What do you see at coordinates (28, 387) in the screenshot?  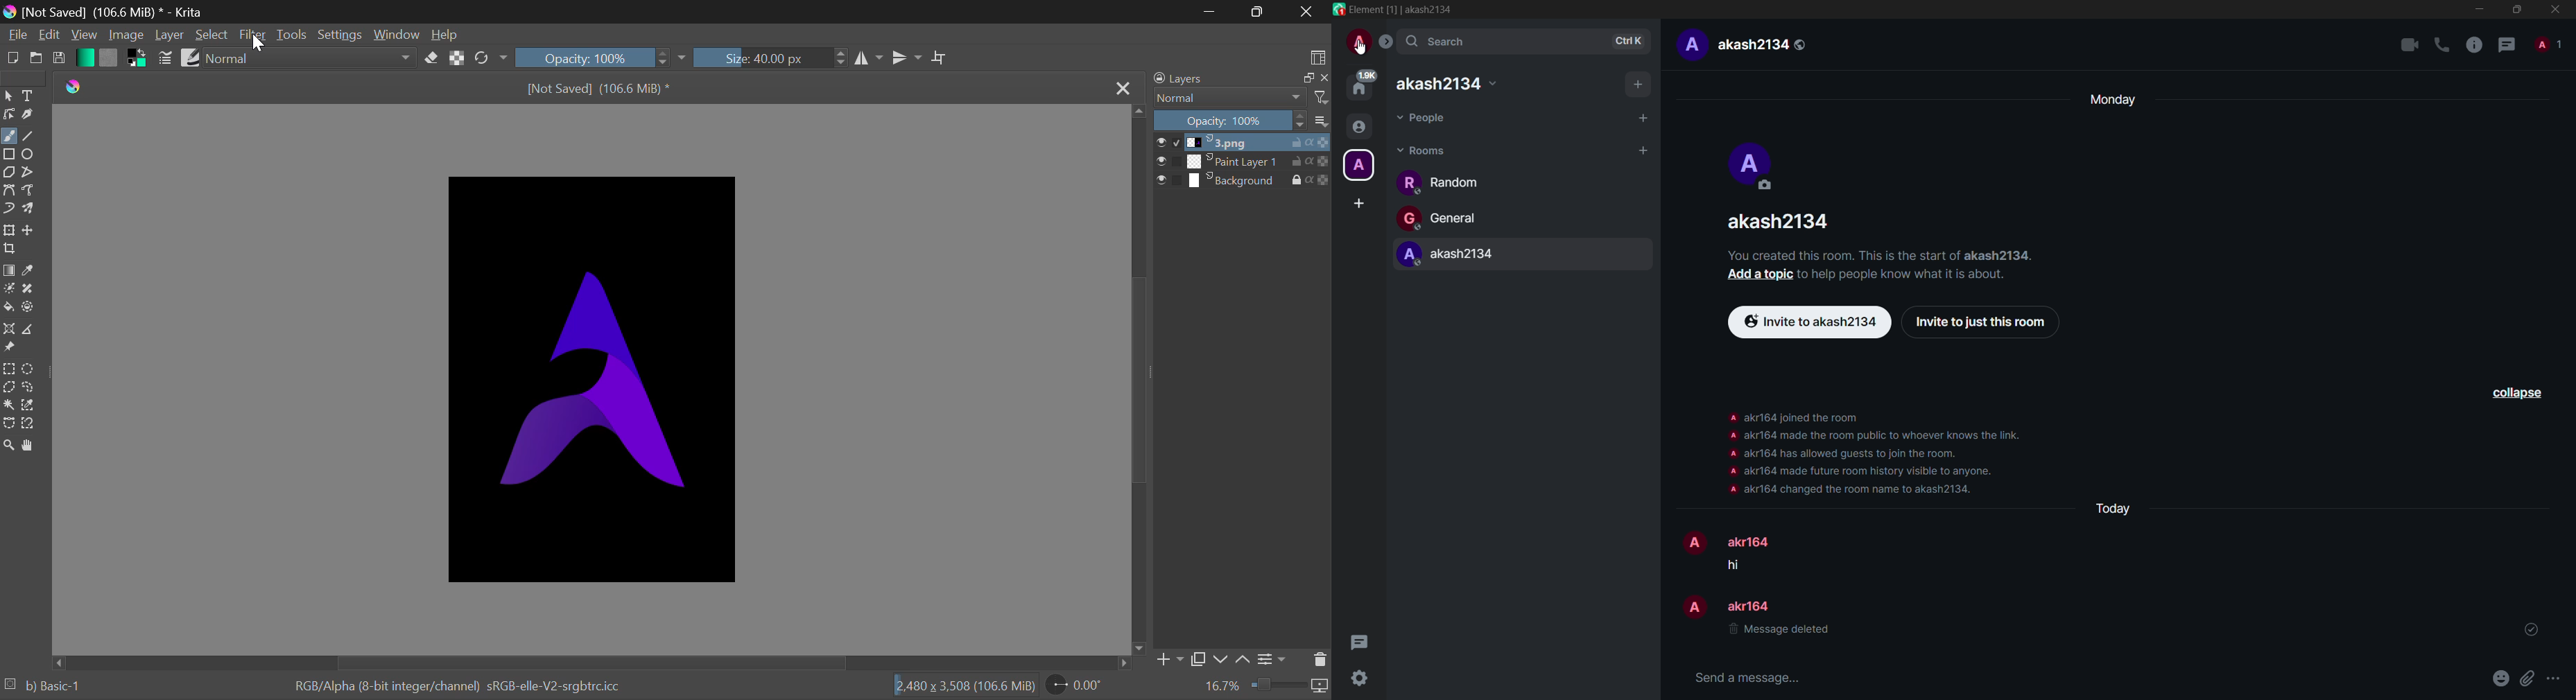 I see `Freehand Selection` at bounding box center [28, 387].